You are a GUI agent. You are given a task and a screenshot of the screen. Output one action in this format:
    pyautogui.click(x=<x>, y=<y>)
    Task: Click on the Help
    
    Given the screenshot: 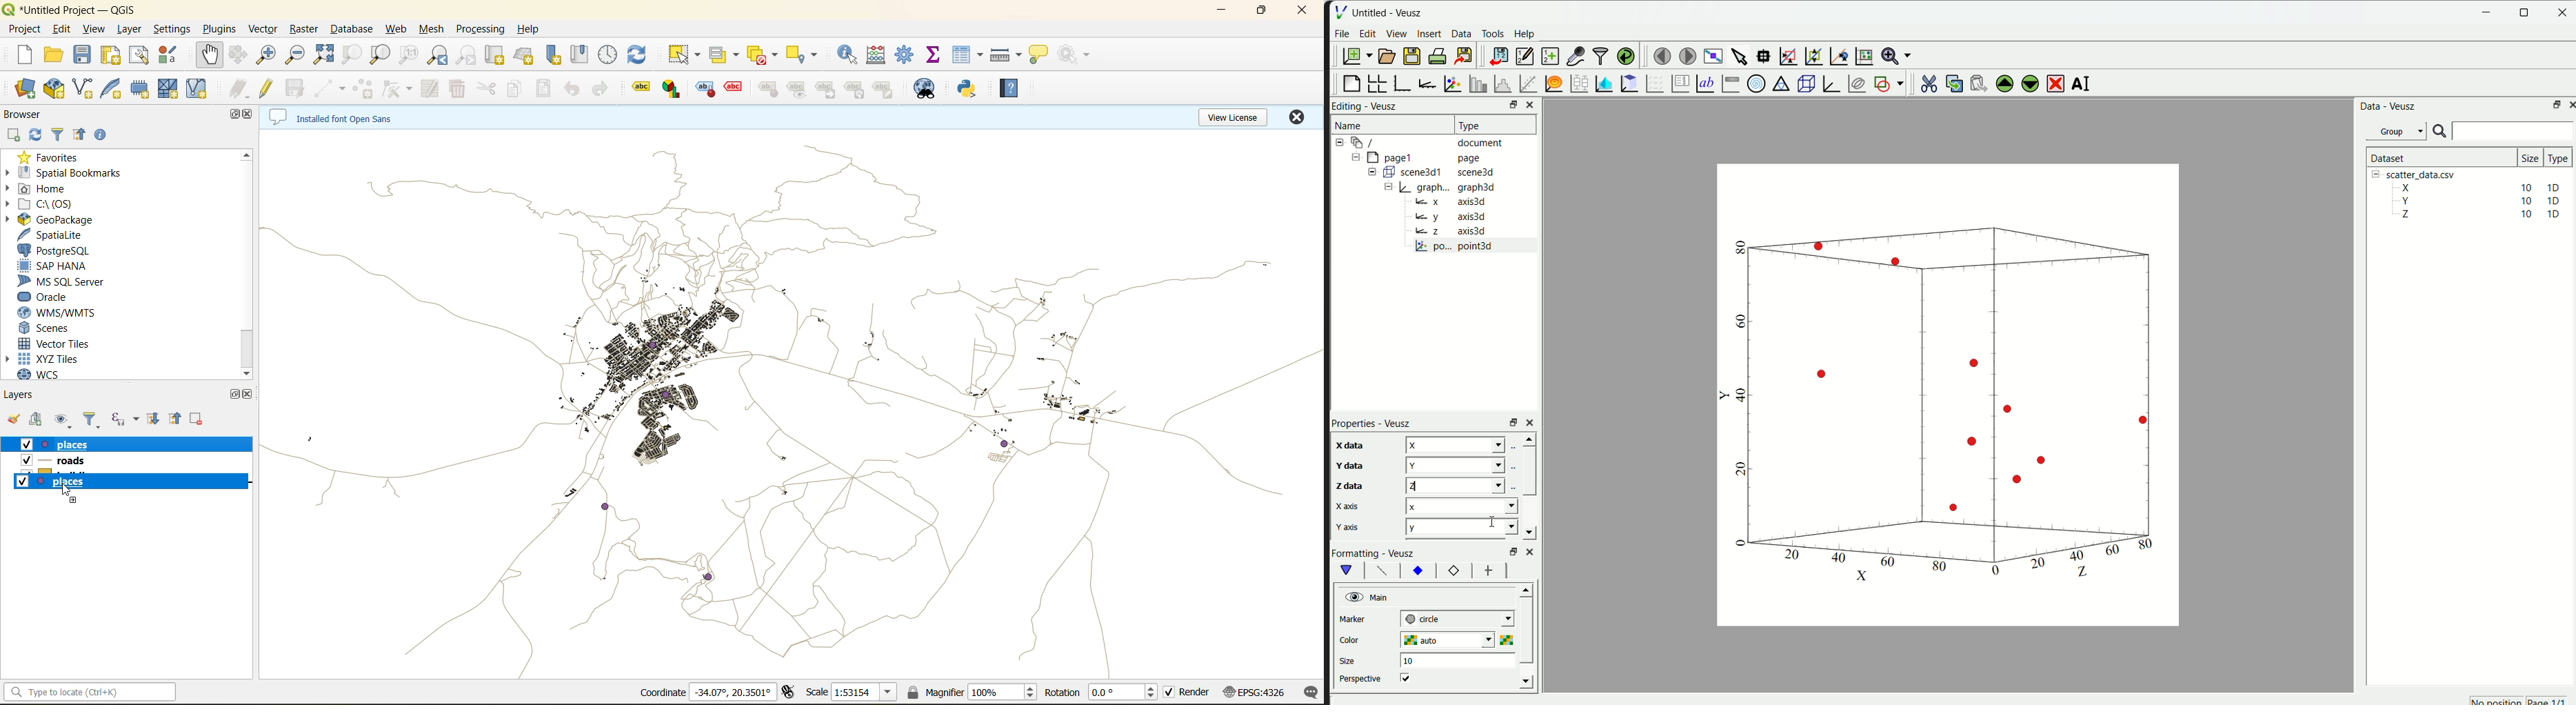 What is the action you would take?
    pyautogui.click(x=1524, y=33)
    